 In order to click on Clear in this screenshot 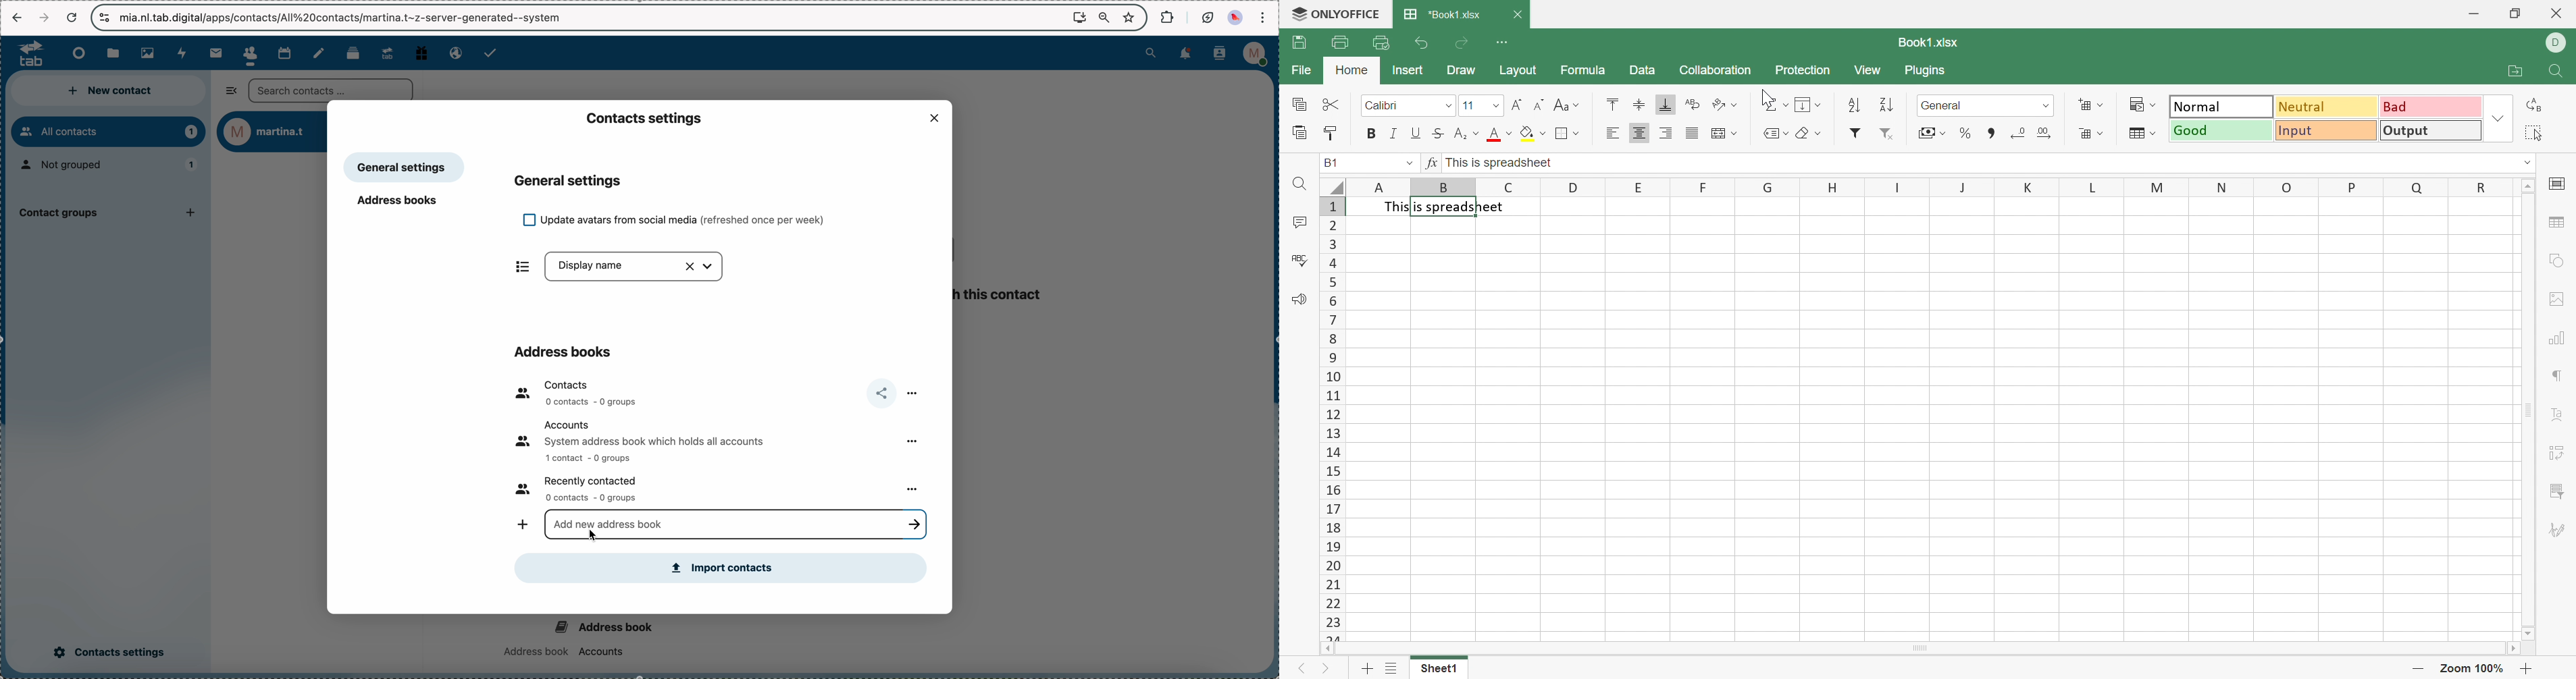, I will do `click(1802, 132)`.